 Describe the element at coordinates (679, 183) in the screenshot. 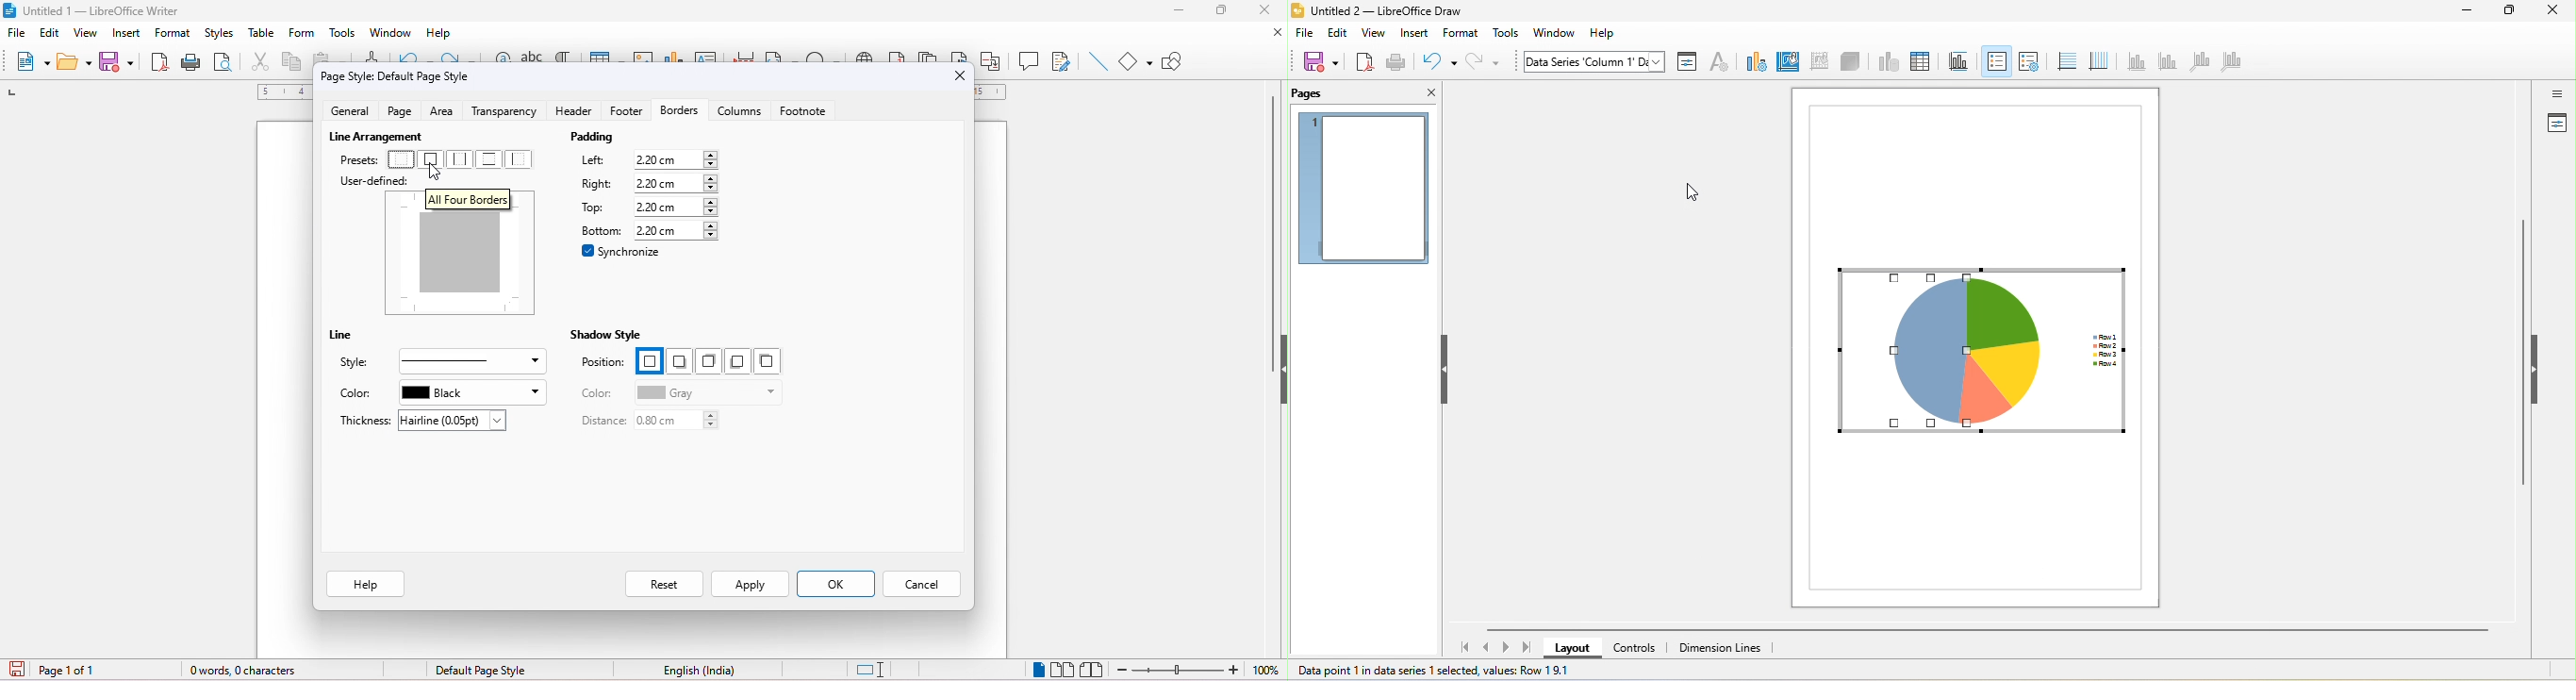

I see `2.20 cm` at that location.